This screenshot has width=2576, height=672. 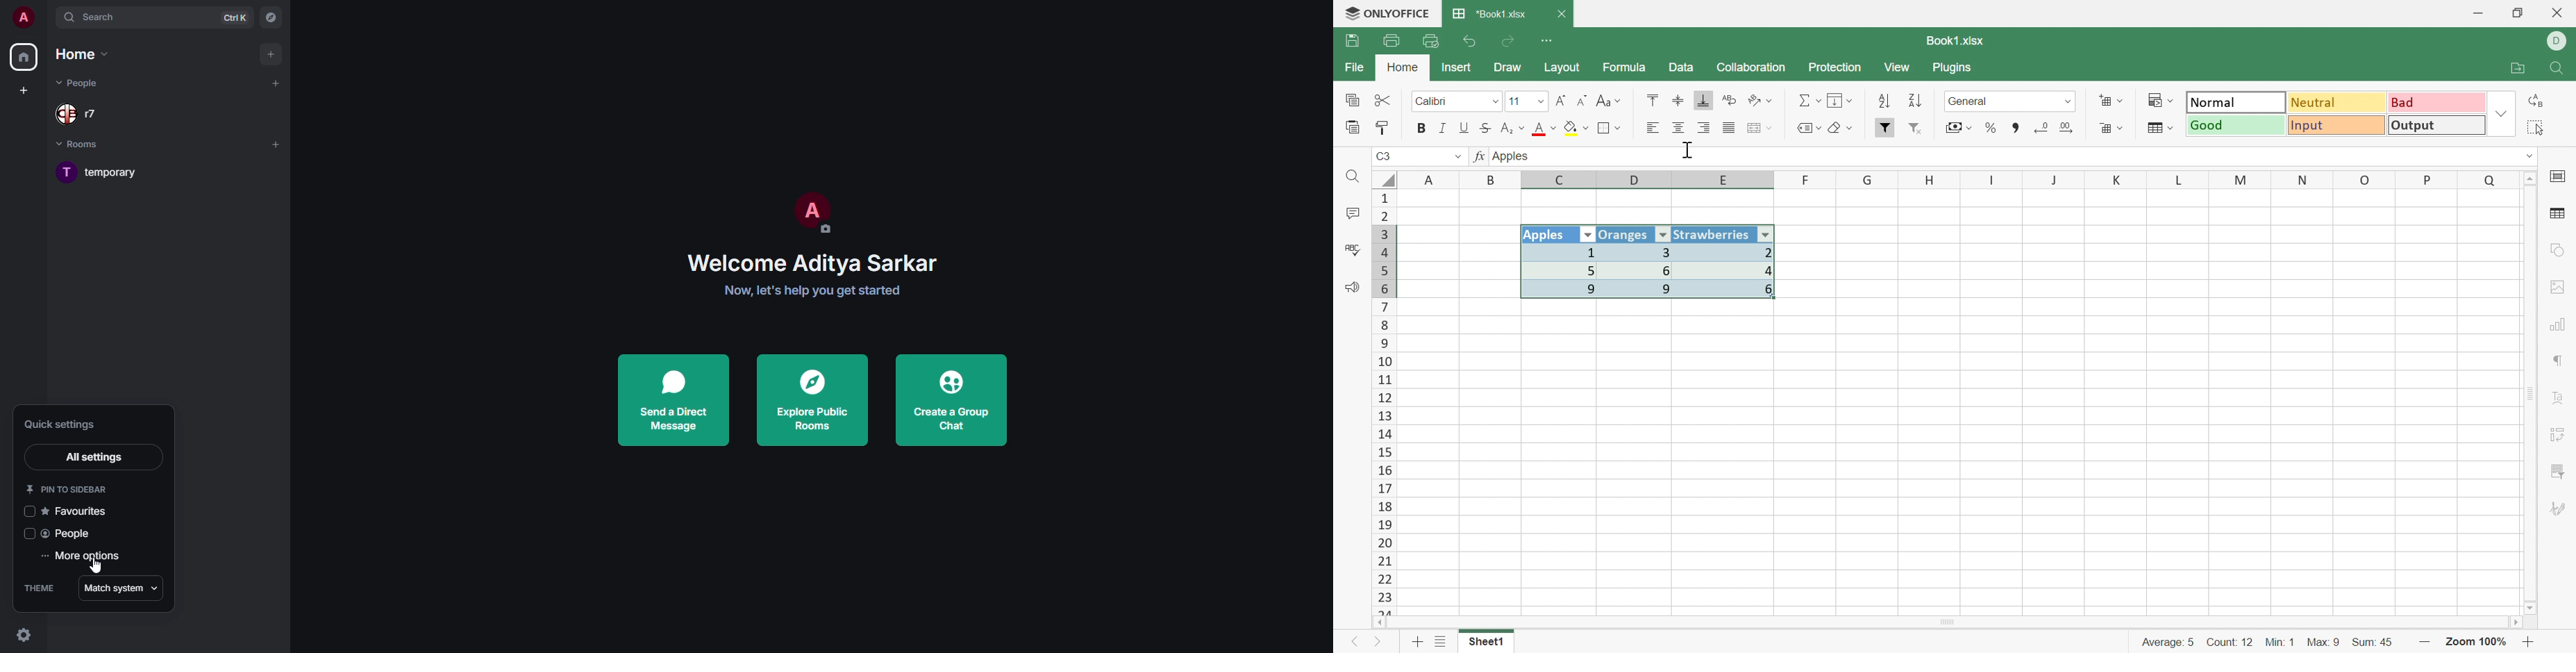 I want to click on Home, so click(x=1402, y=68).